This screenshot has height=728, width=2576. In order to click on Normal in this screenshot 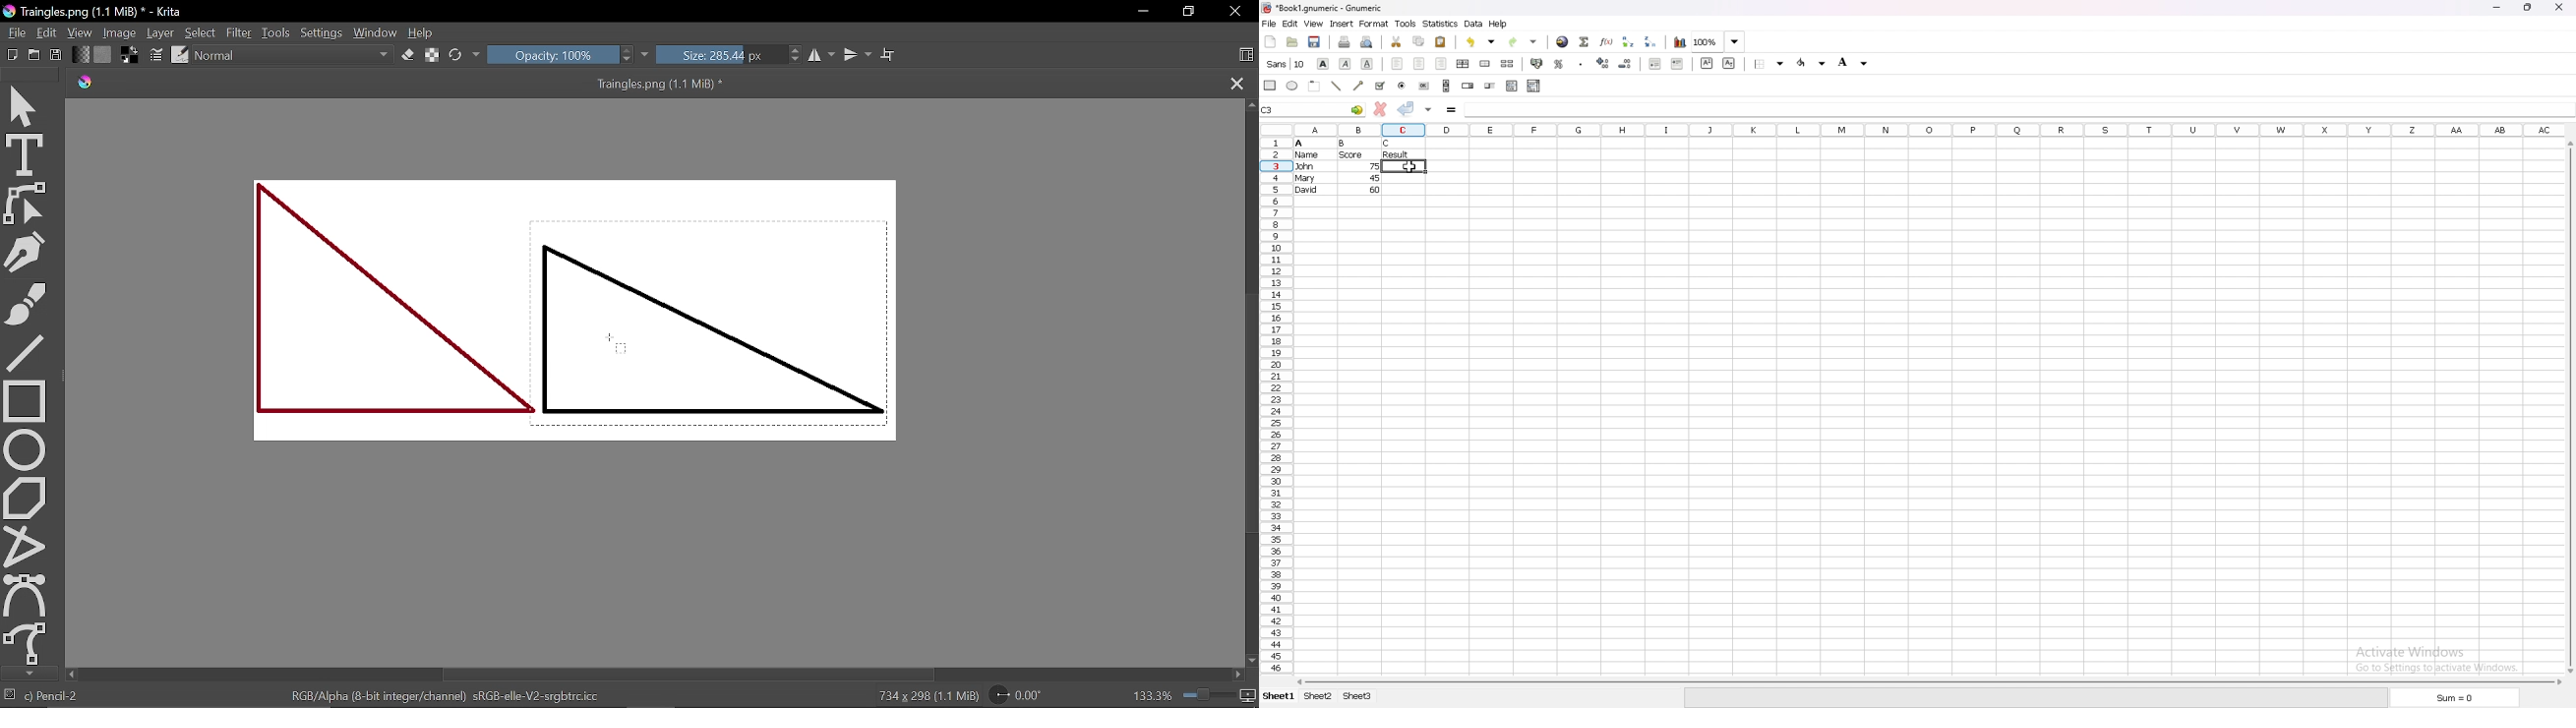, I will do `click(293, 56)`.